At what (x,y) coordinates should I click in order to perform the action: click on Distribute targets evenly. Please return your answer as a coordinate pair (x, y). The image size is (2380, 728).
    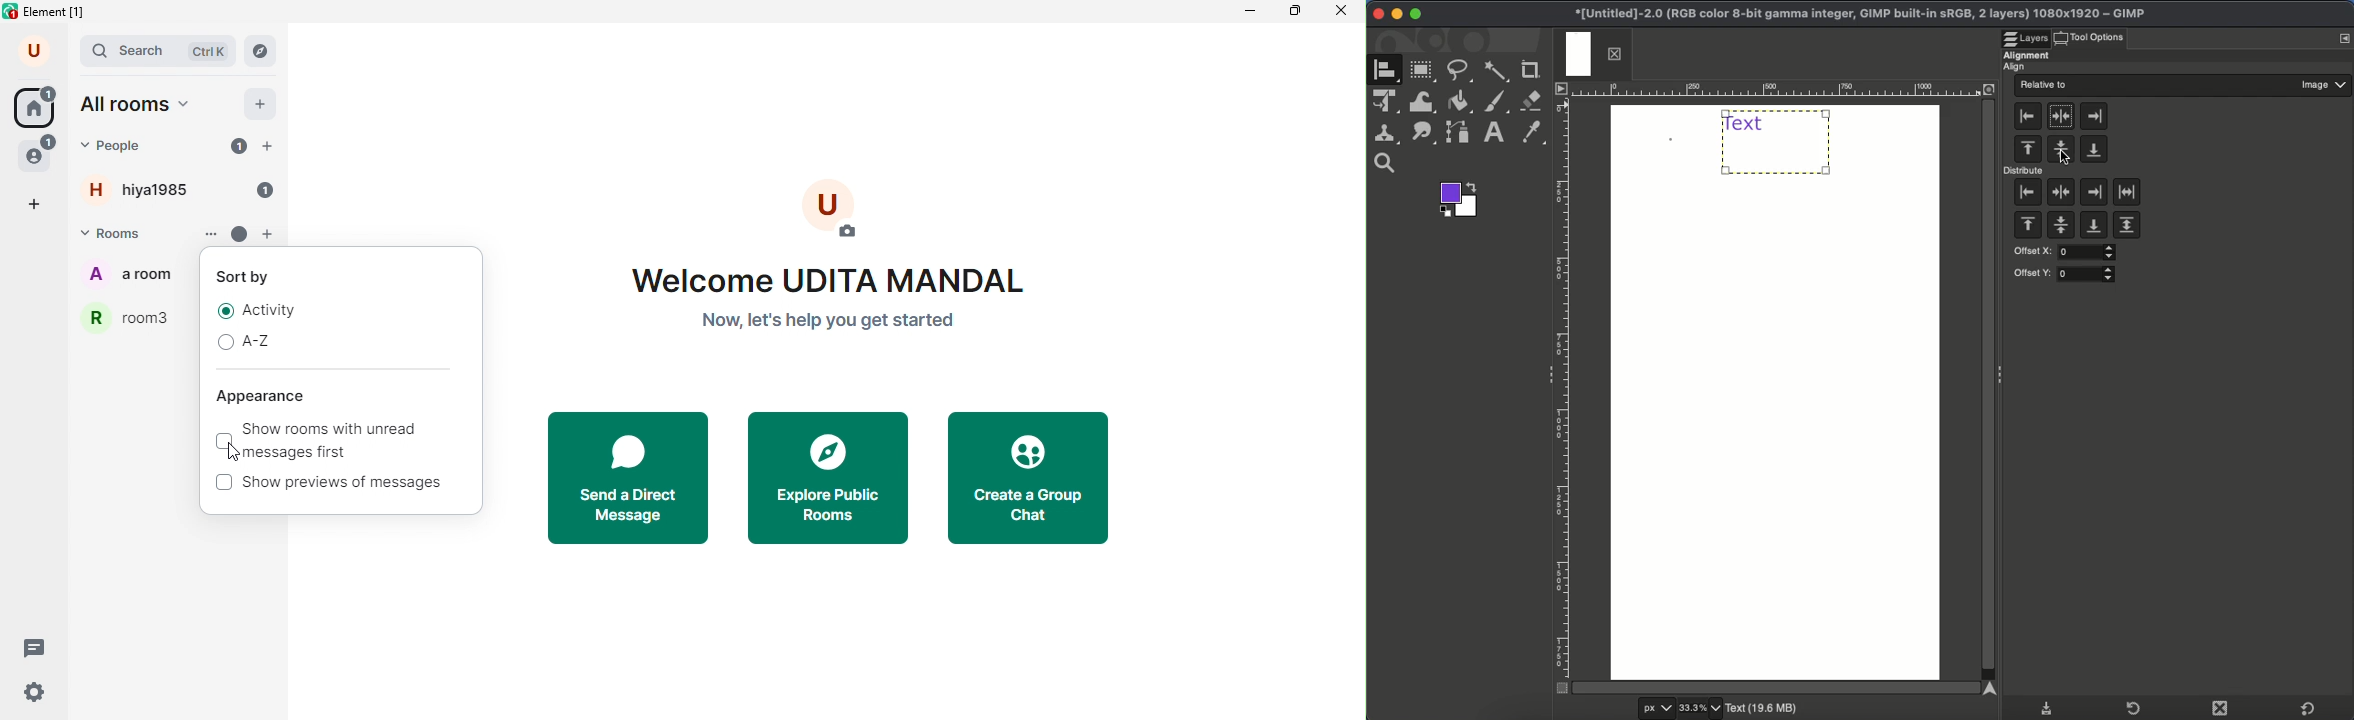
    Looking at the image, I should click on (2128, 193).